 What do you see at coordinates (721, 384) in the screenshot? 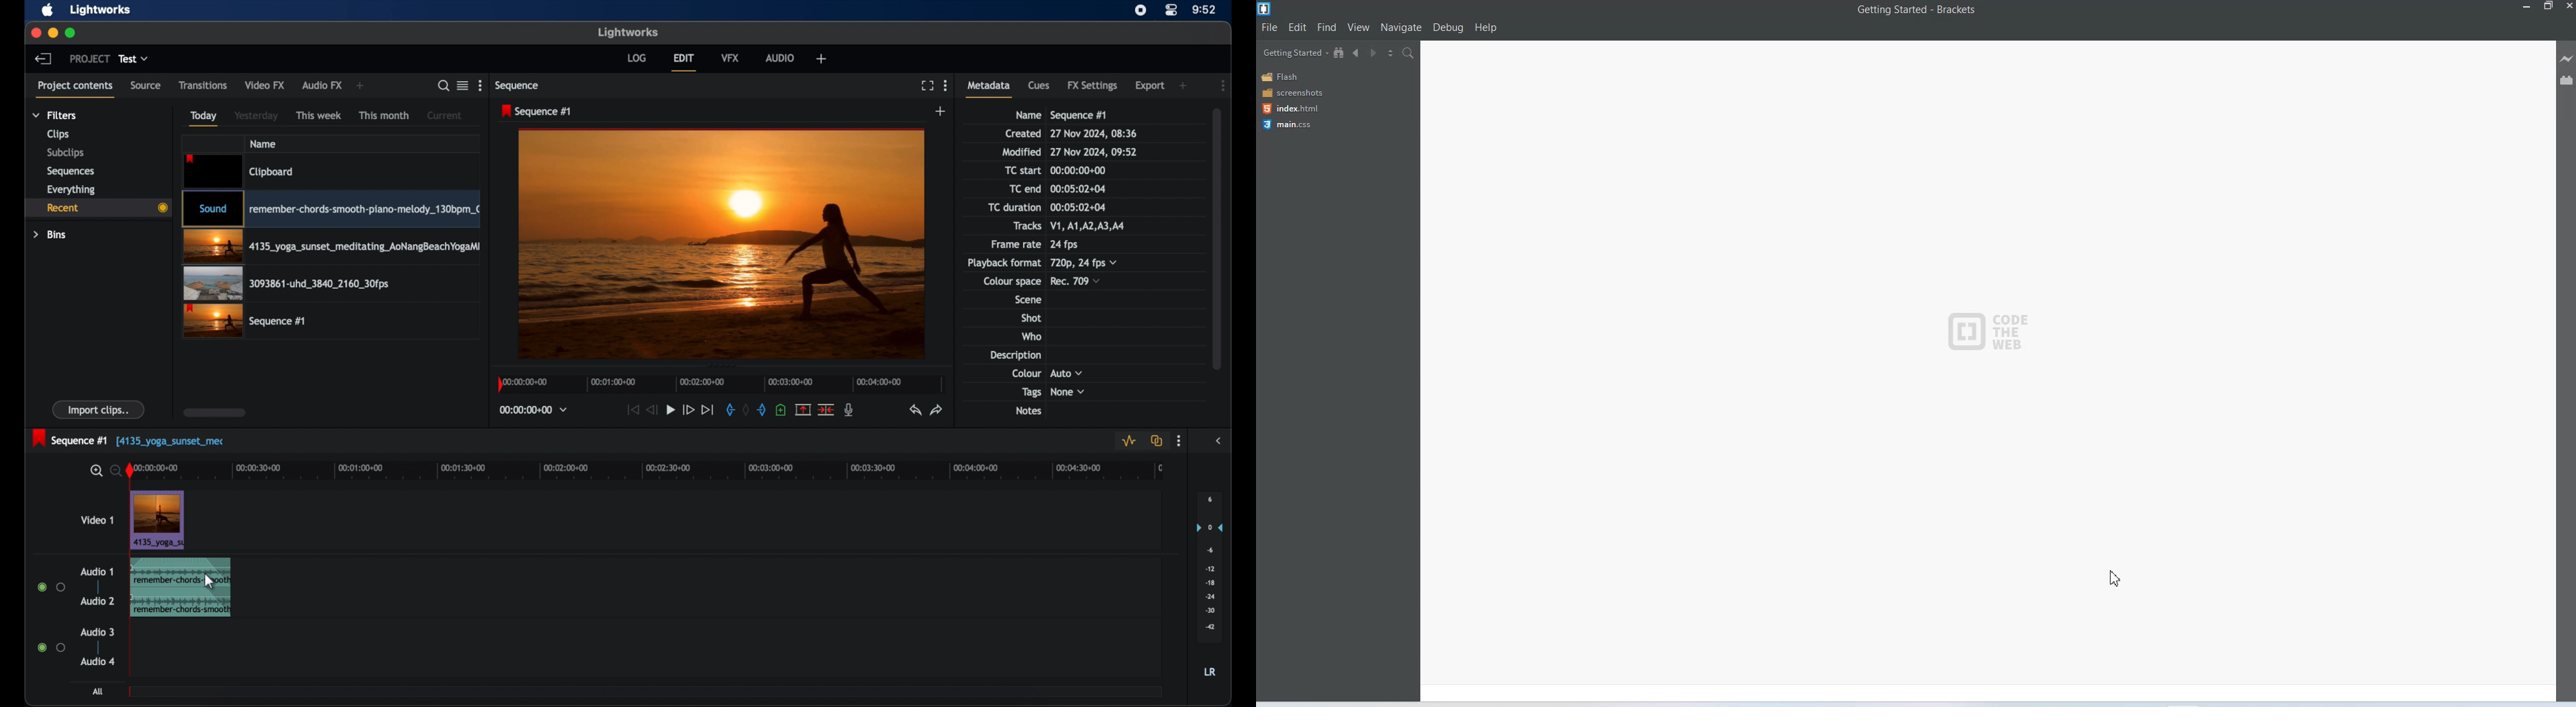
I see `timeline scale` at bounding box center [721, 384].